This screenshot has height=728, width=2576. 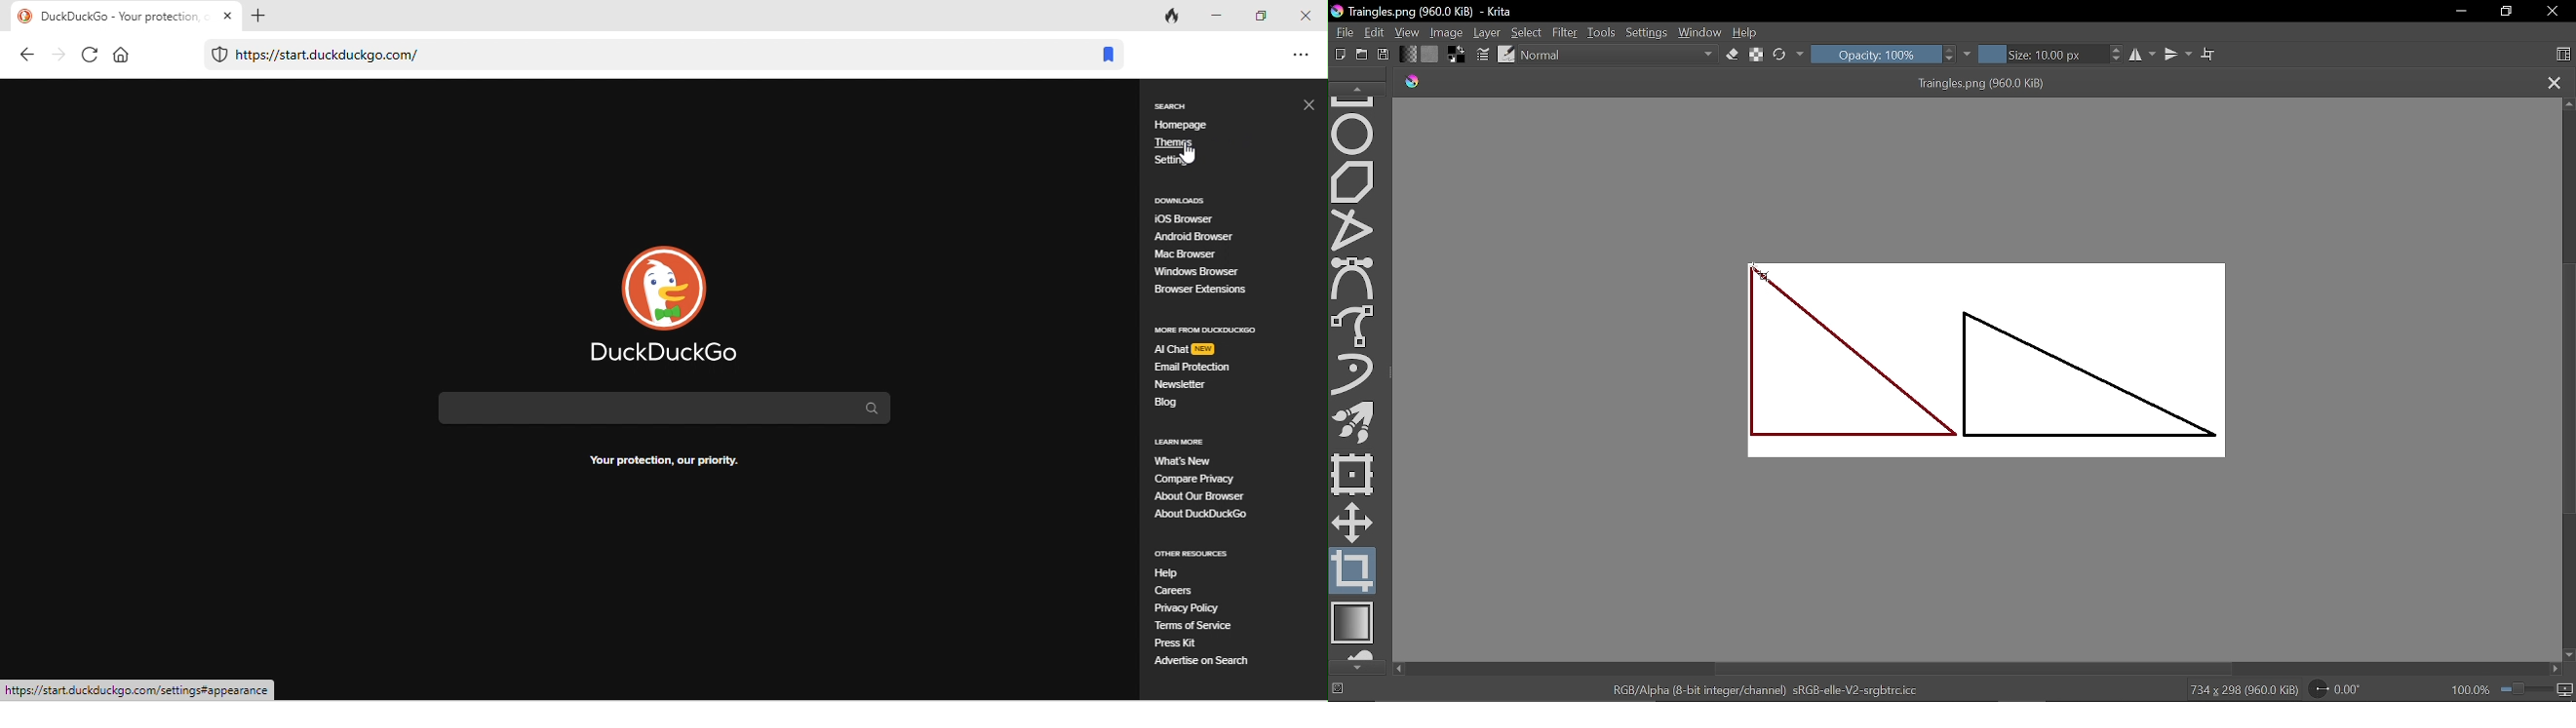 I want to click on Open new document, so click(x=1362, y=55).